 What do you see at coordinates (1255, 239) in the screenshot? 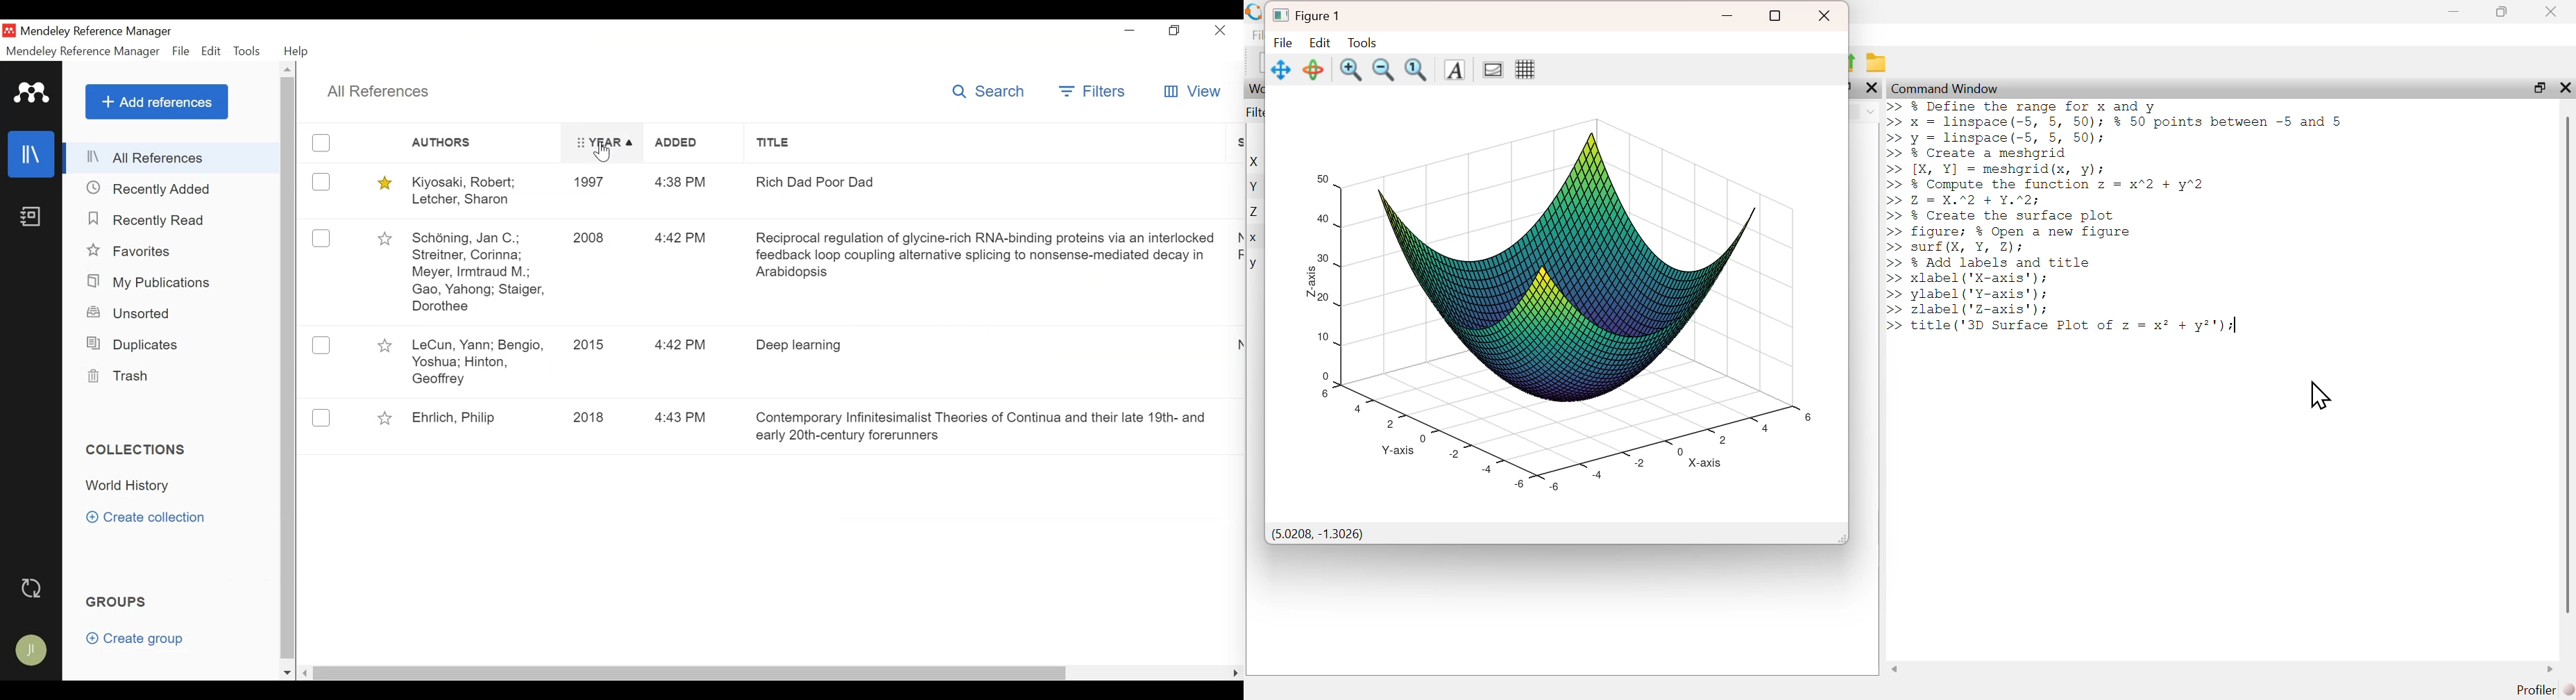
I see `x` at bounding box center [1255, 239].